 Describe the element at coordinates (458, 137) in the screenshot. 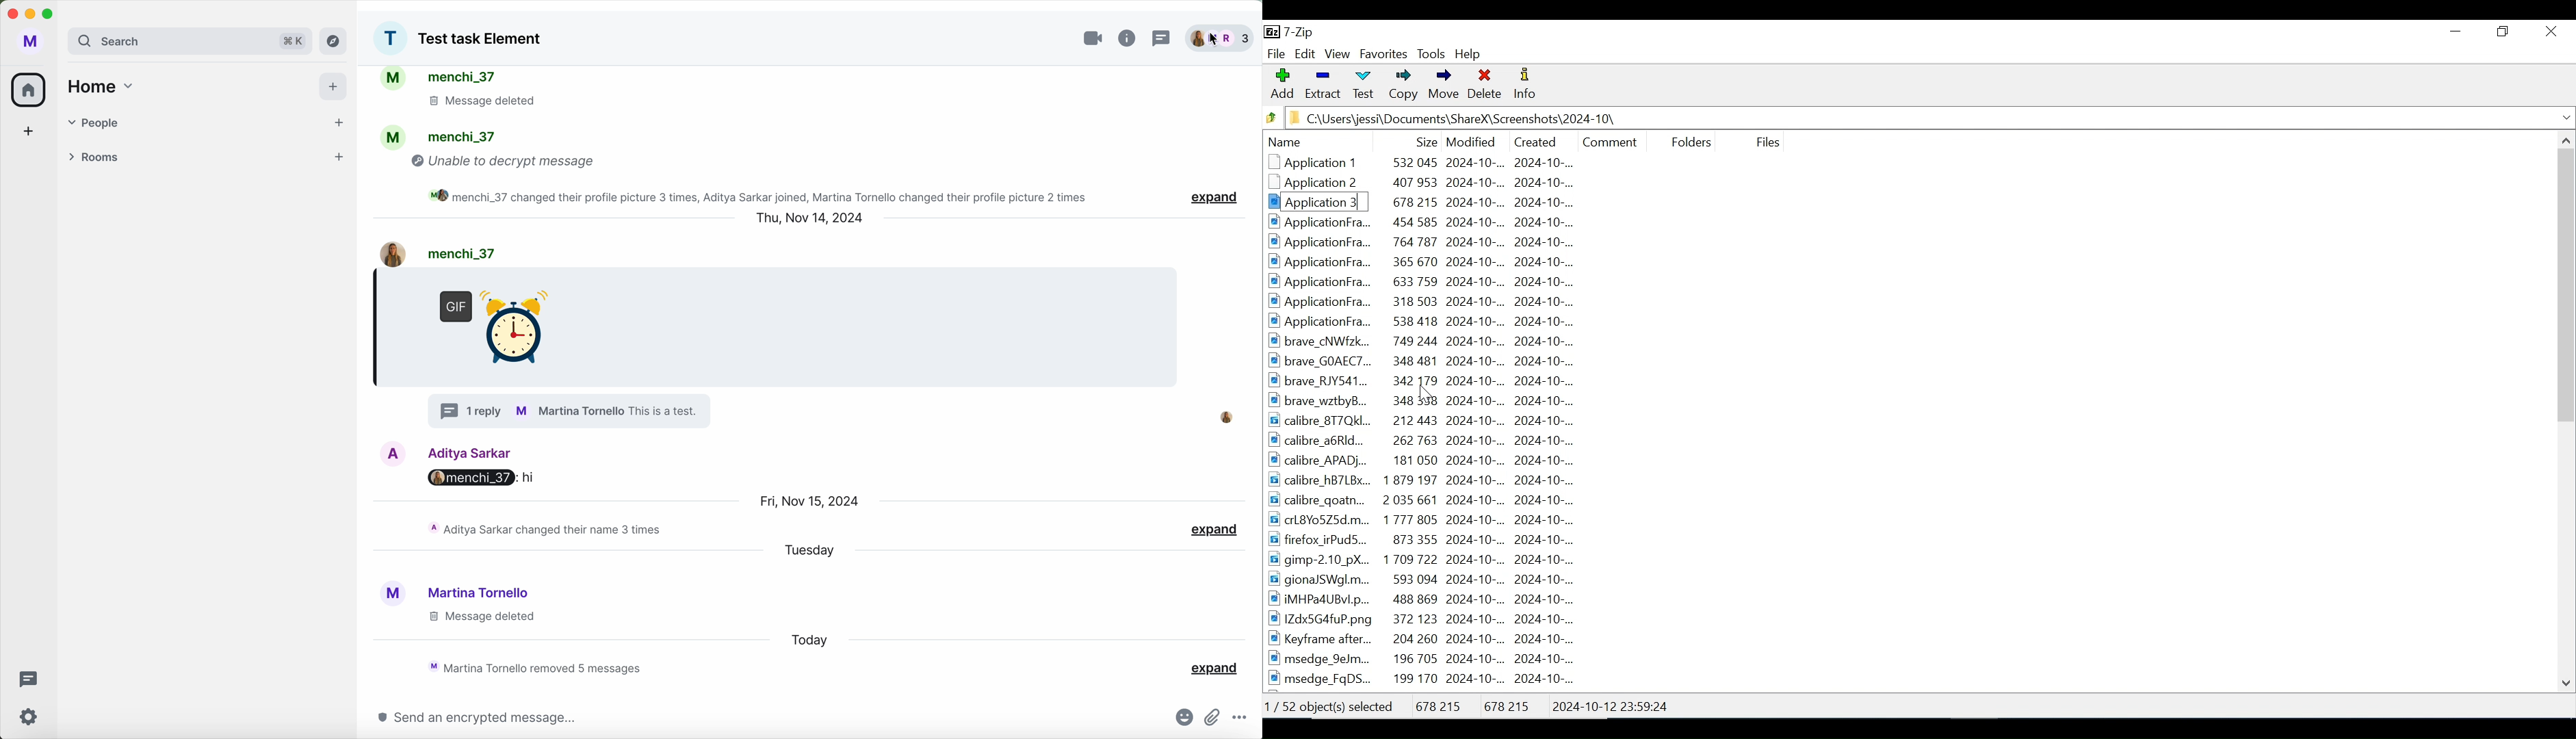

I see `people` at that location.